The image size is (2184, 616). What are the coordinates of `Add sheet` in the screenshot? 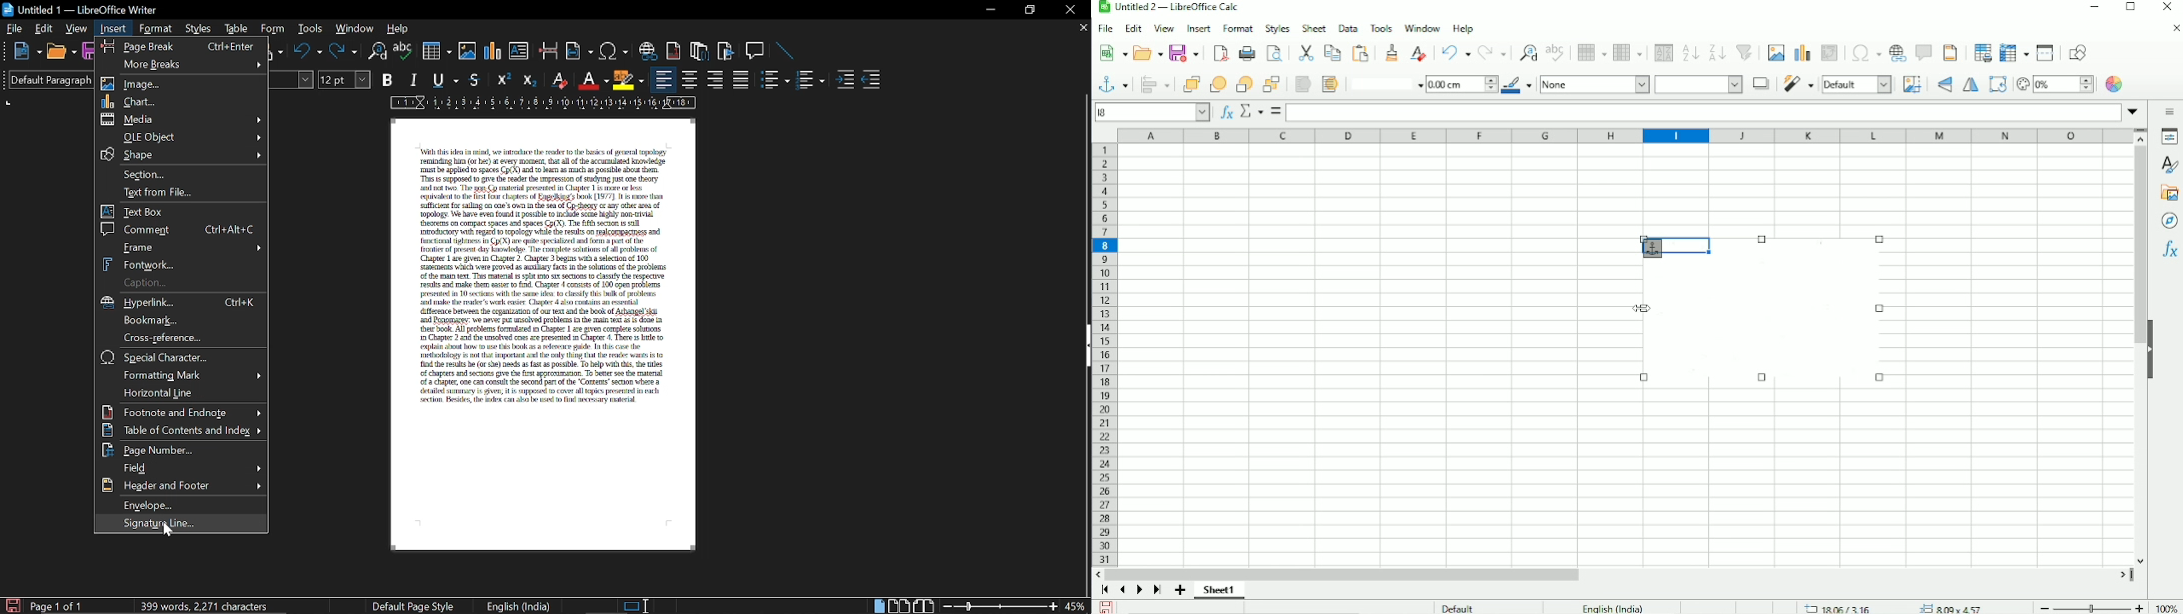 It's located at (1181, 590).